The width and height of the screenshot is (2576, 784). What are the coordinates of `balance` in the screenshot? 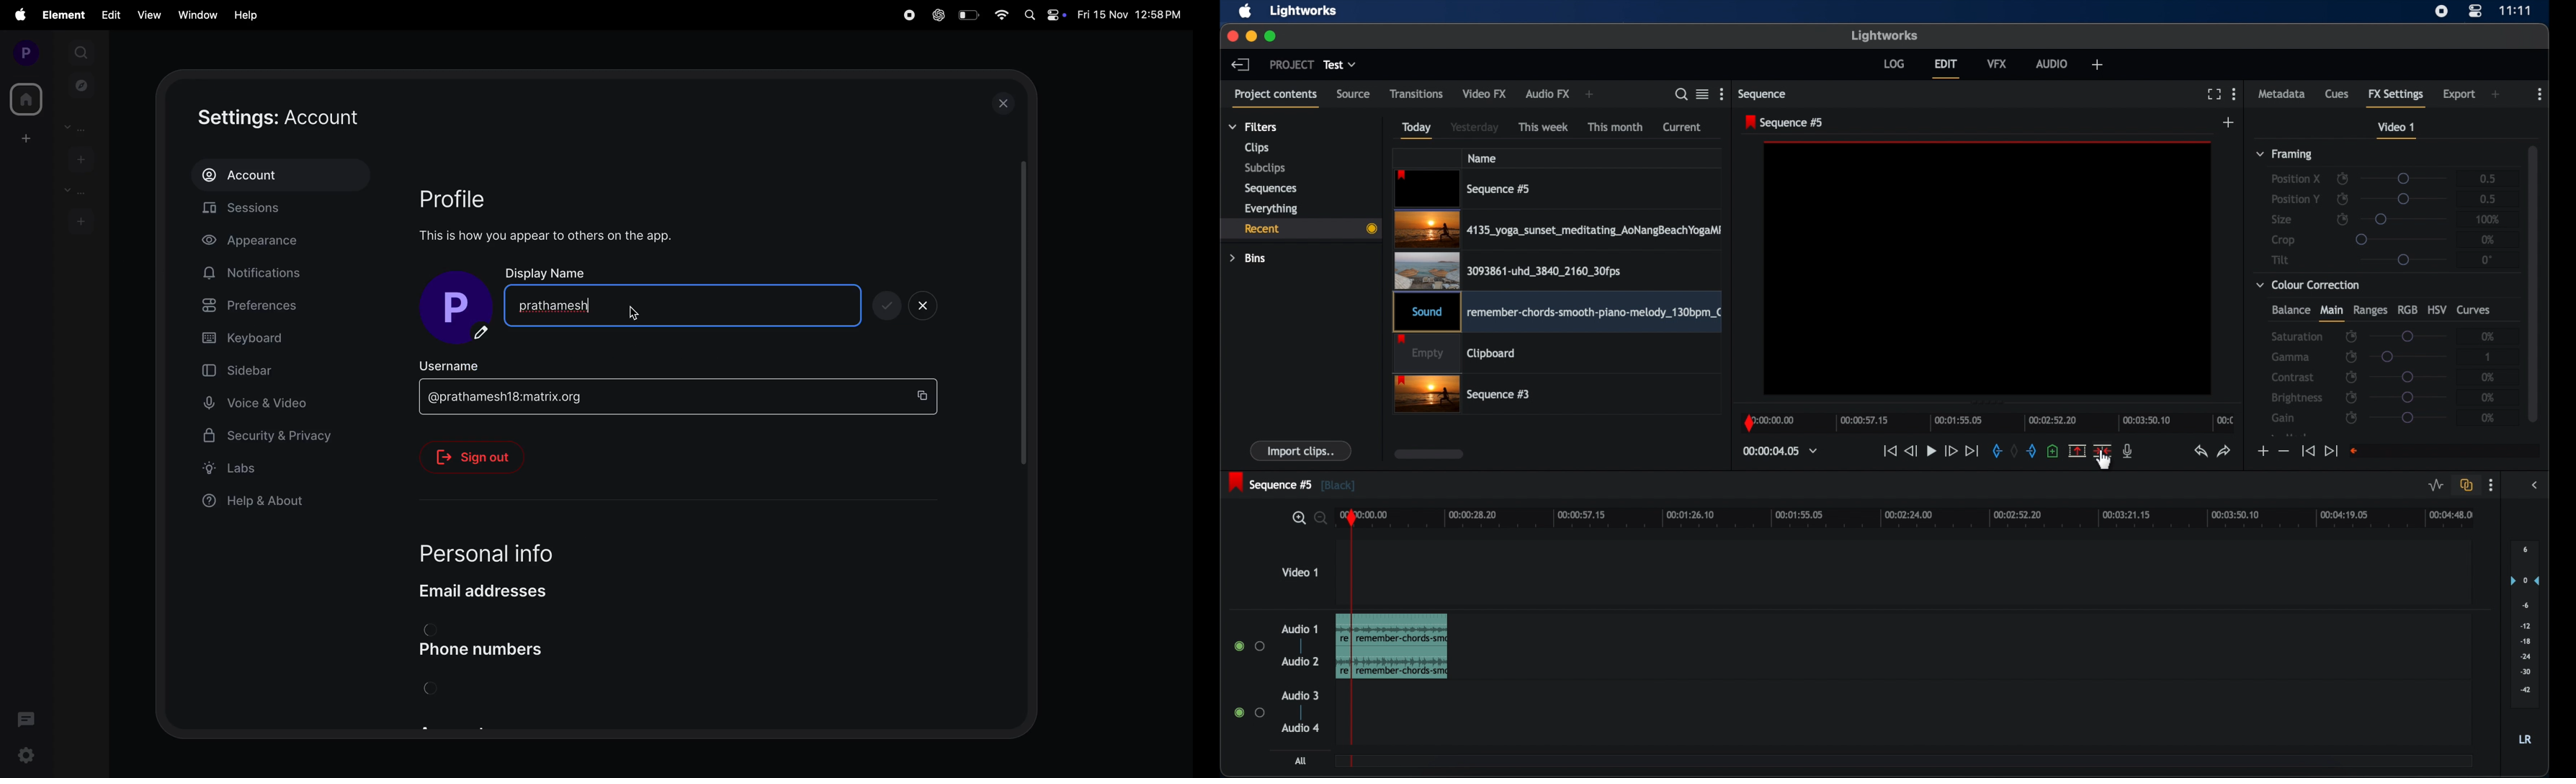 It's located at (2290, 310).